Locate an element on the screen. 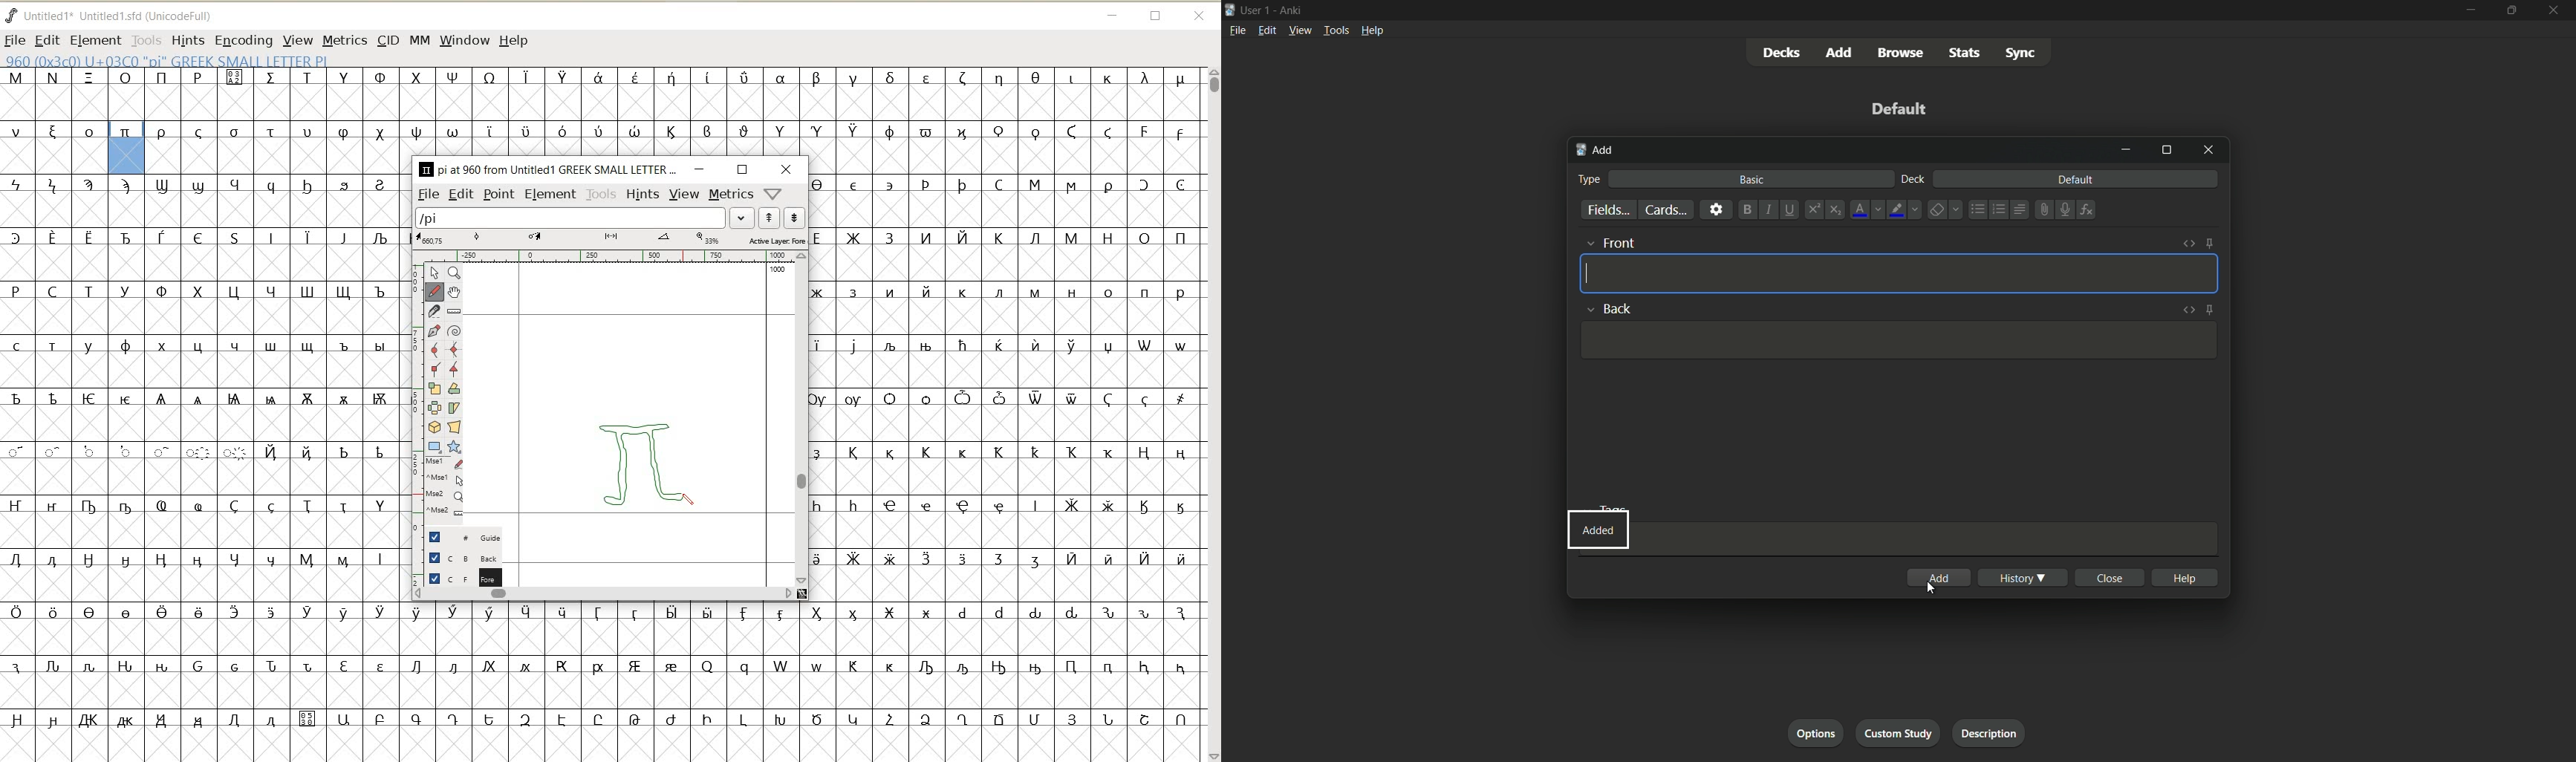 The width and height of the screenshot is (2576, 784). MINIMIZE is located at coordinates (698, 170).